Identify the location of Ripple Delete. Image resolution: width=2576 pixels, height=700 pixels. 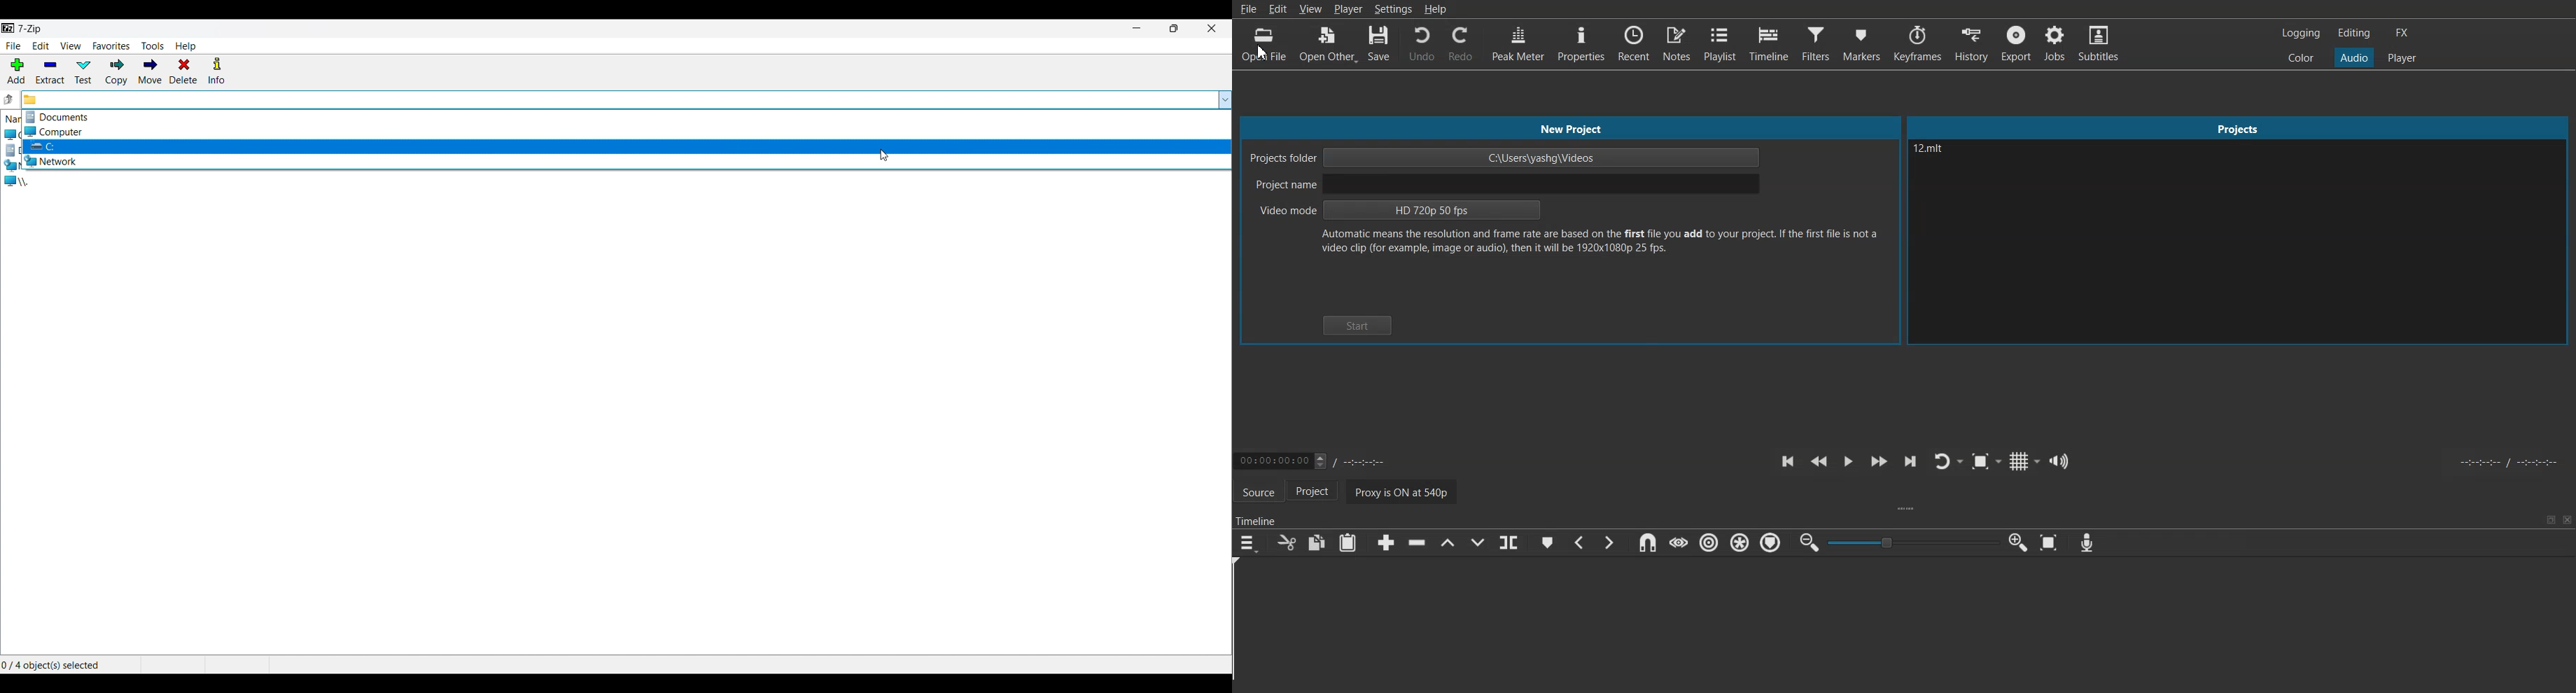
(1413, 543).